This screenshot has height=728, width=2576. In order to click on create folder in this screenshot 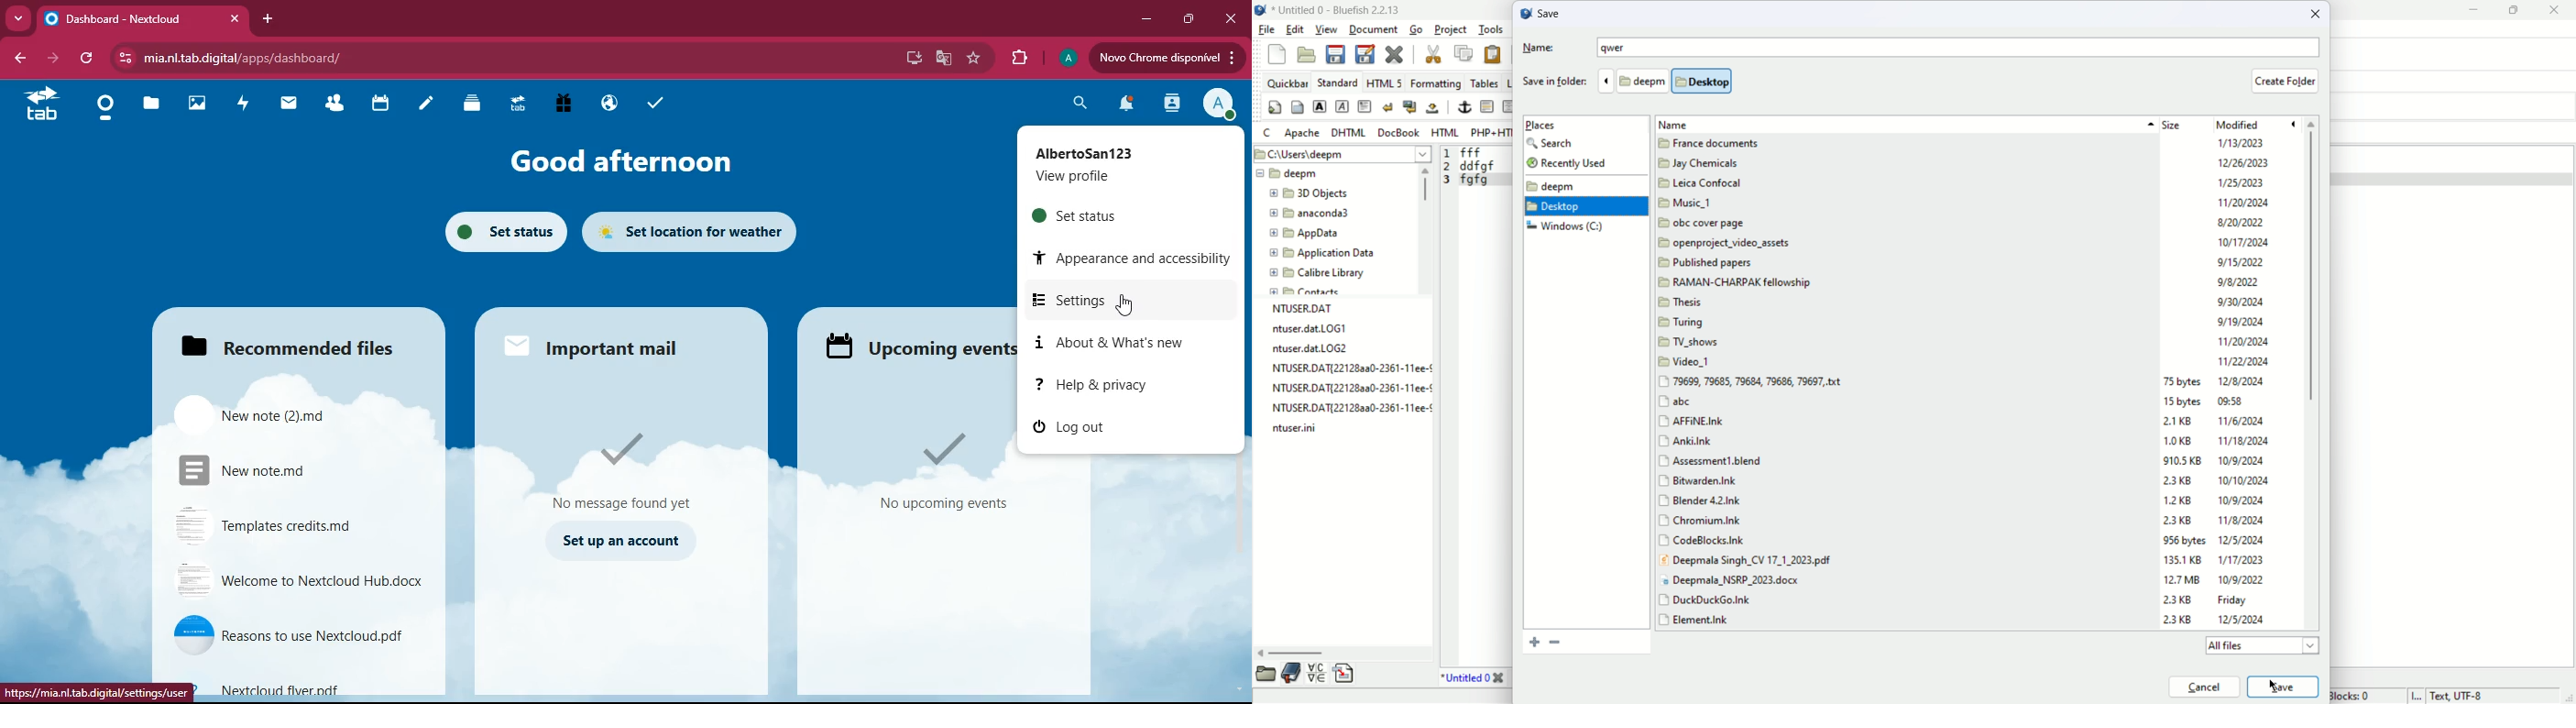, I will do `click(2289, 82)`.